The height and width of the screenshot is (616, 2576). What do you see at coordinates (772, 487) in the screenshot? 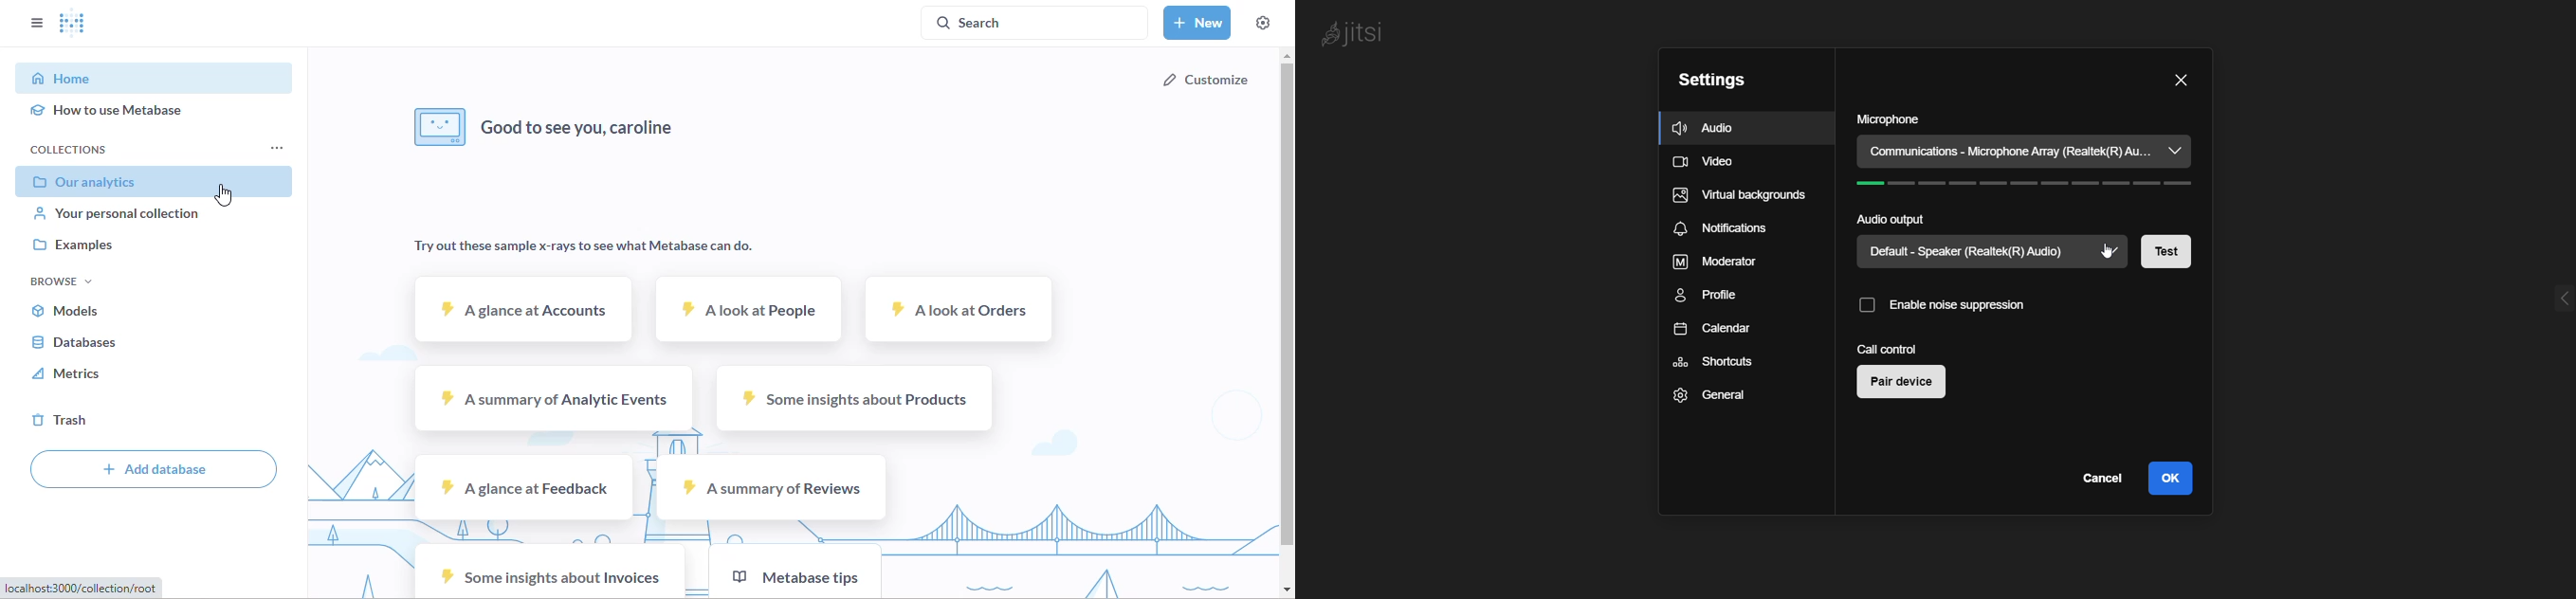
I see `a summary of reviews` at bounding box center [772, 487].